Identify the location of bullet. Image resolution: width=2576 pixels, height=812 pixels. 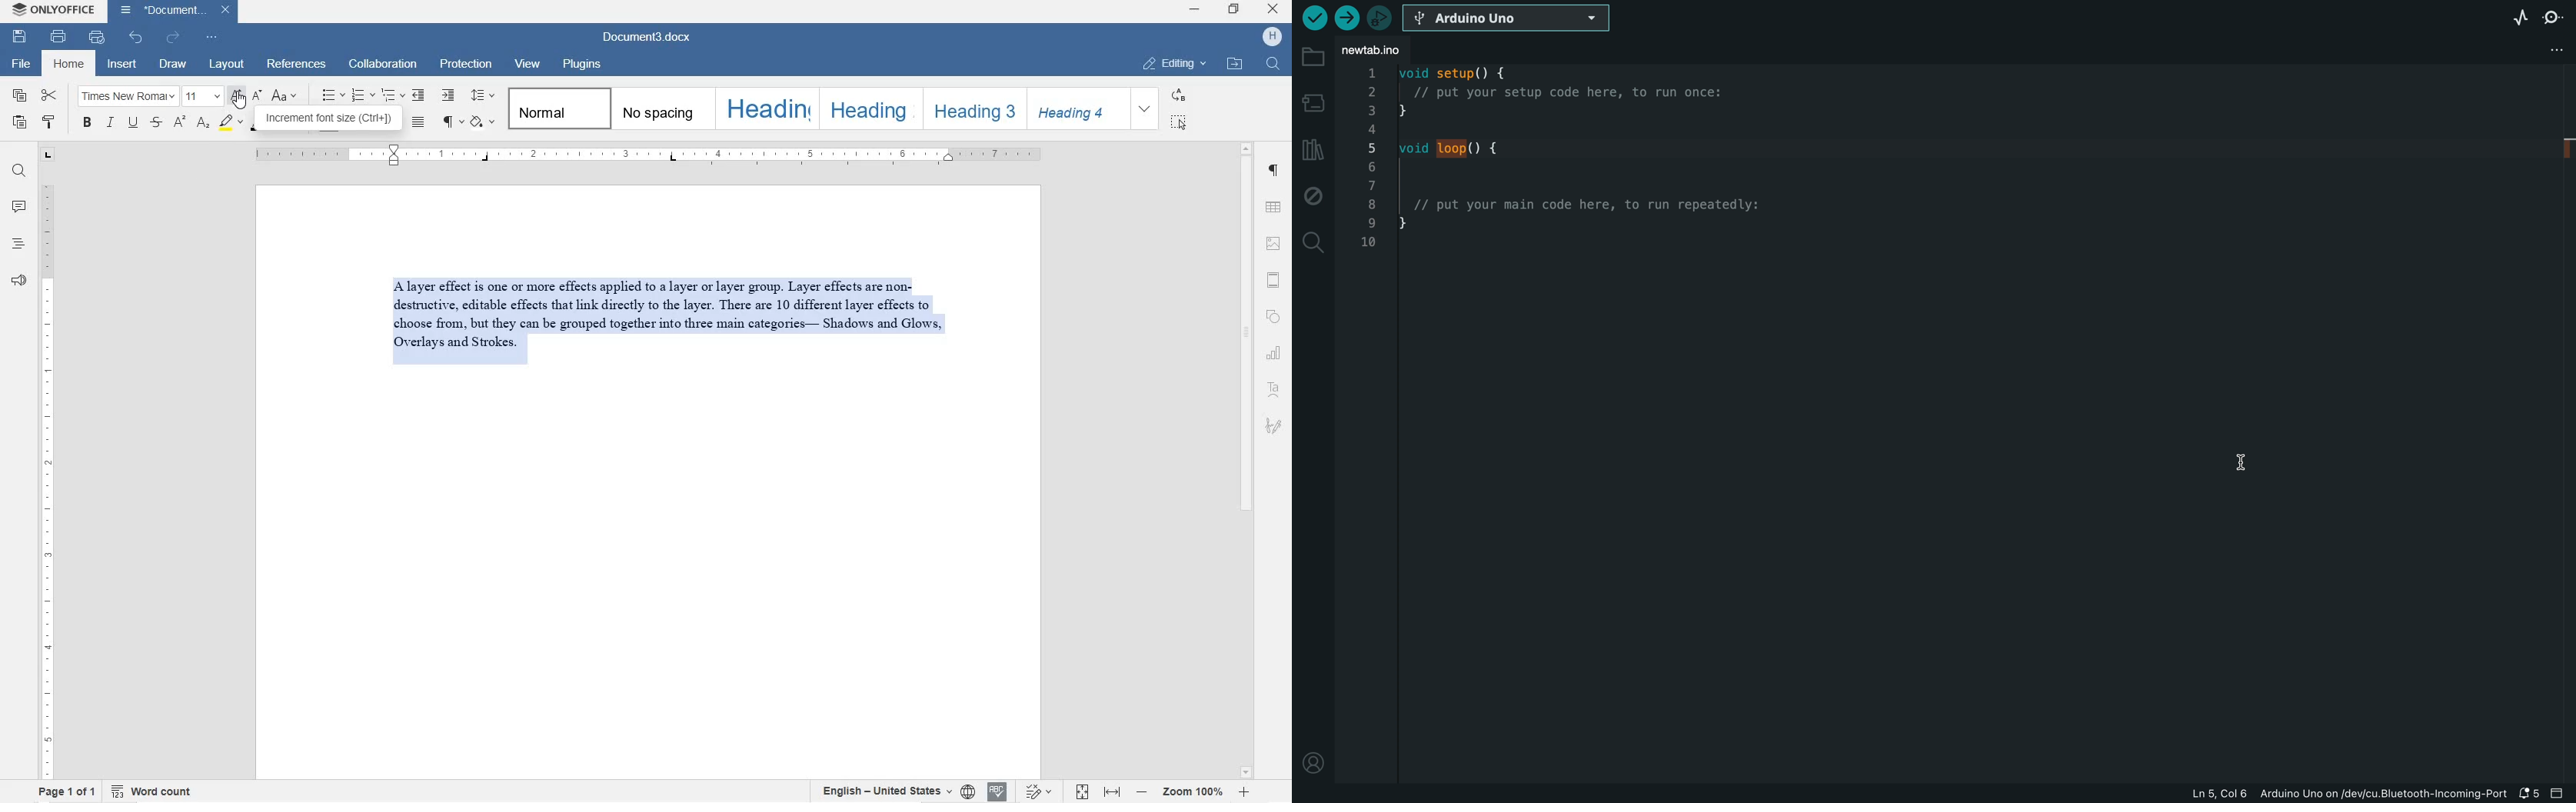
(333, 94).